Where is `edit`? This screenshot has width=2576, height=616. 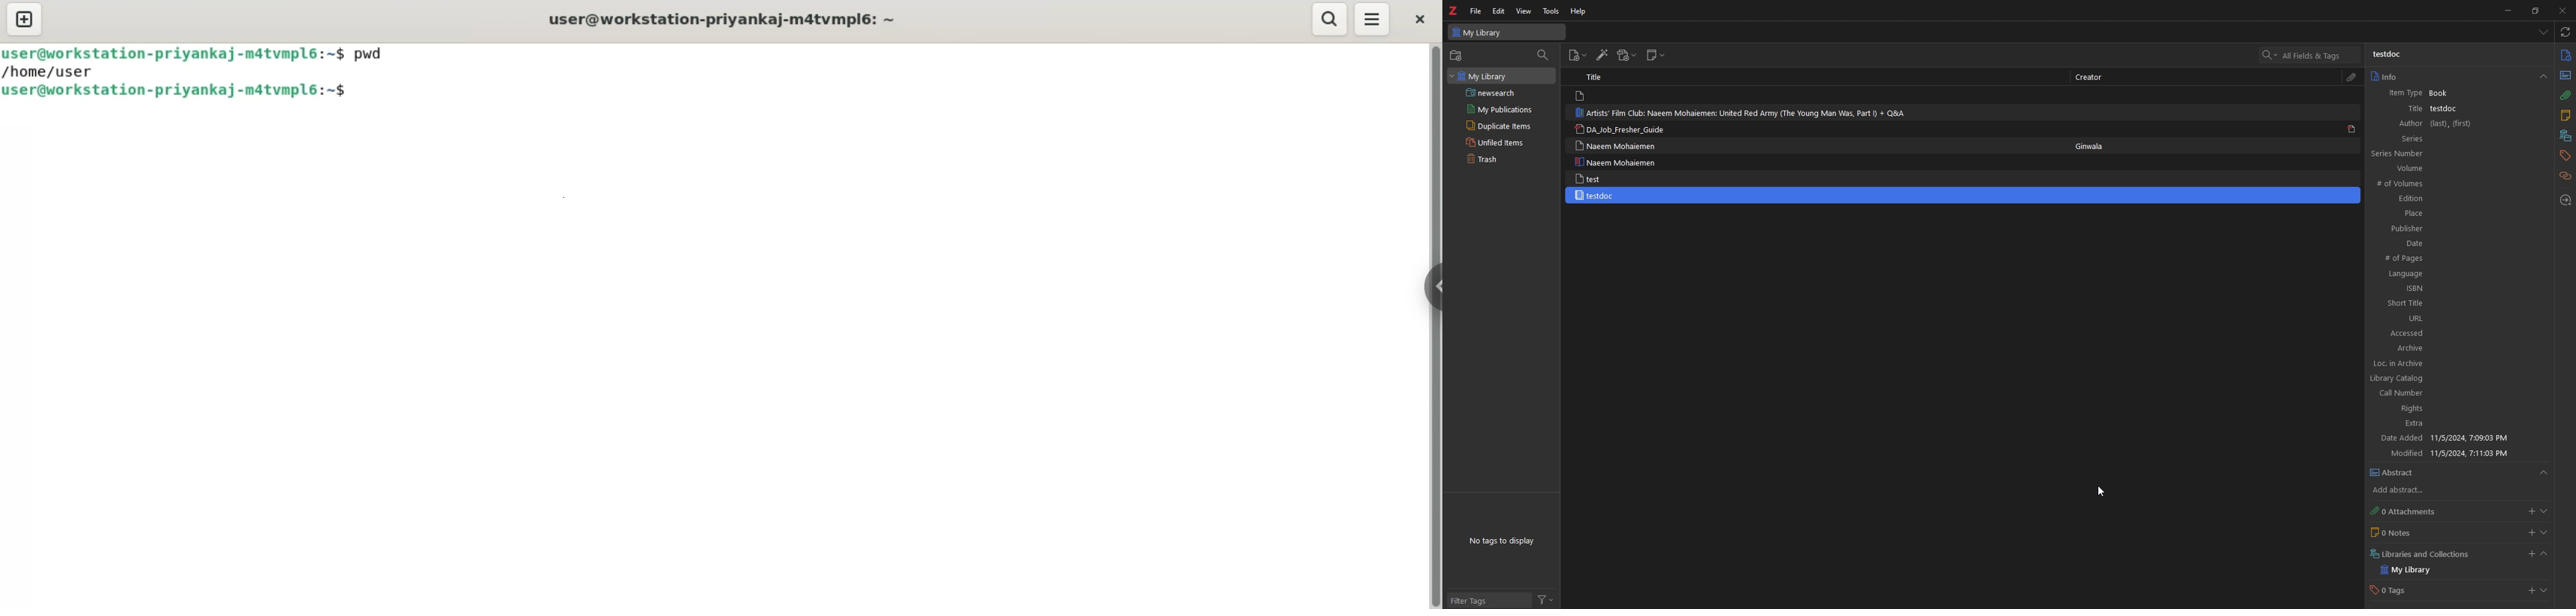
edit is located at coordinates (1500, 11).